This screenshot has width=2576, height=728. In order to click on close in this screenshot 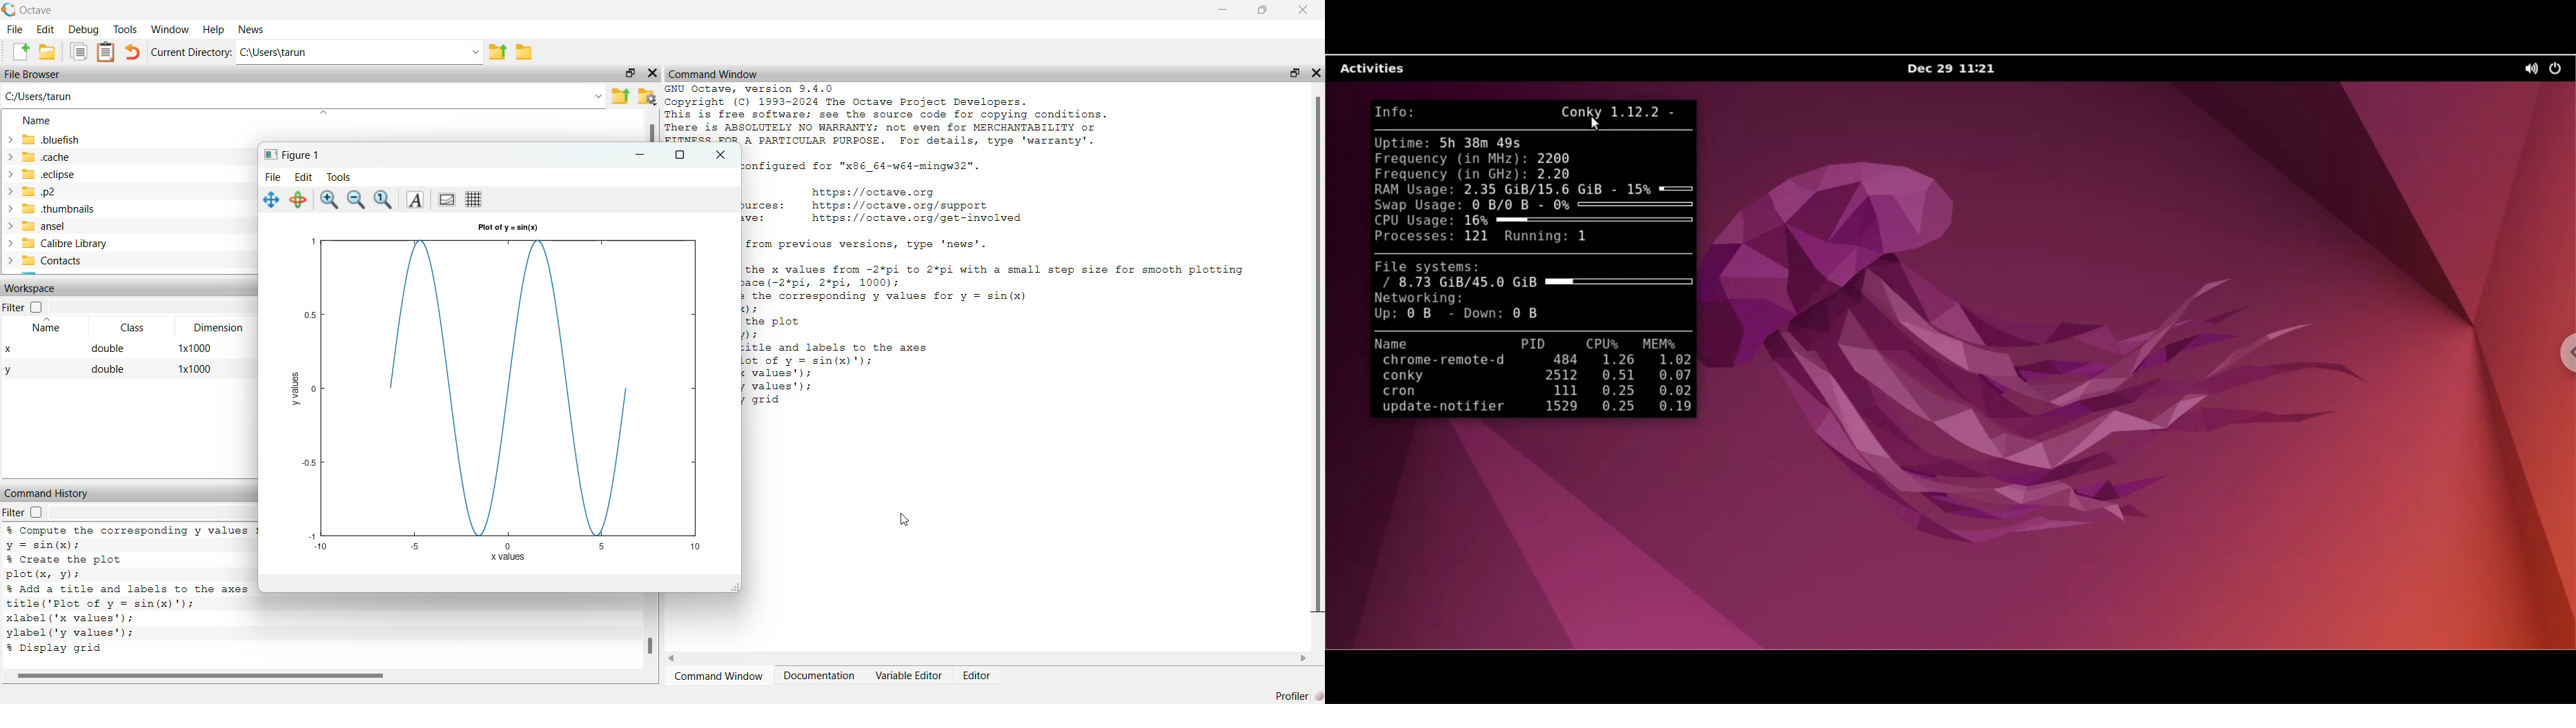, I will do `click(1316, 73)`.